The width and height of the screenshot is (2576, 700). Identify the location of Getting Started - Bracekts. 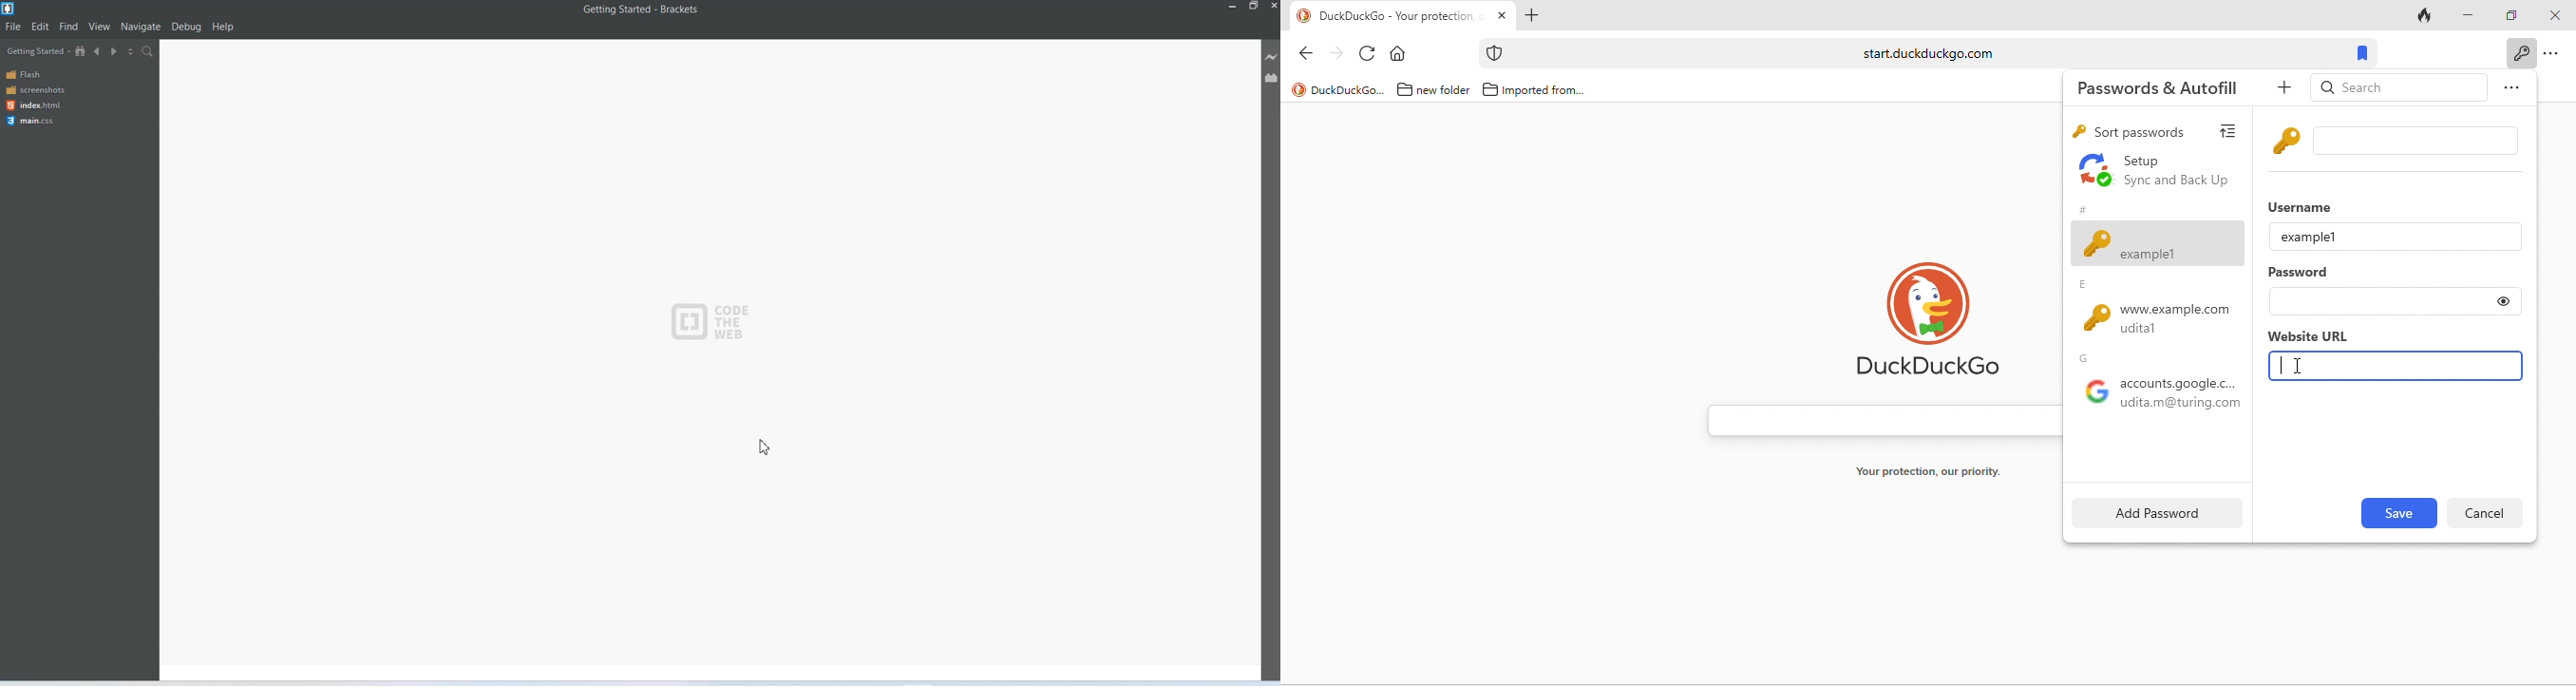
(644, 10).